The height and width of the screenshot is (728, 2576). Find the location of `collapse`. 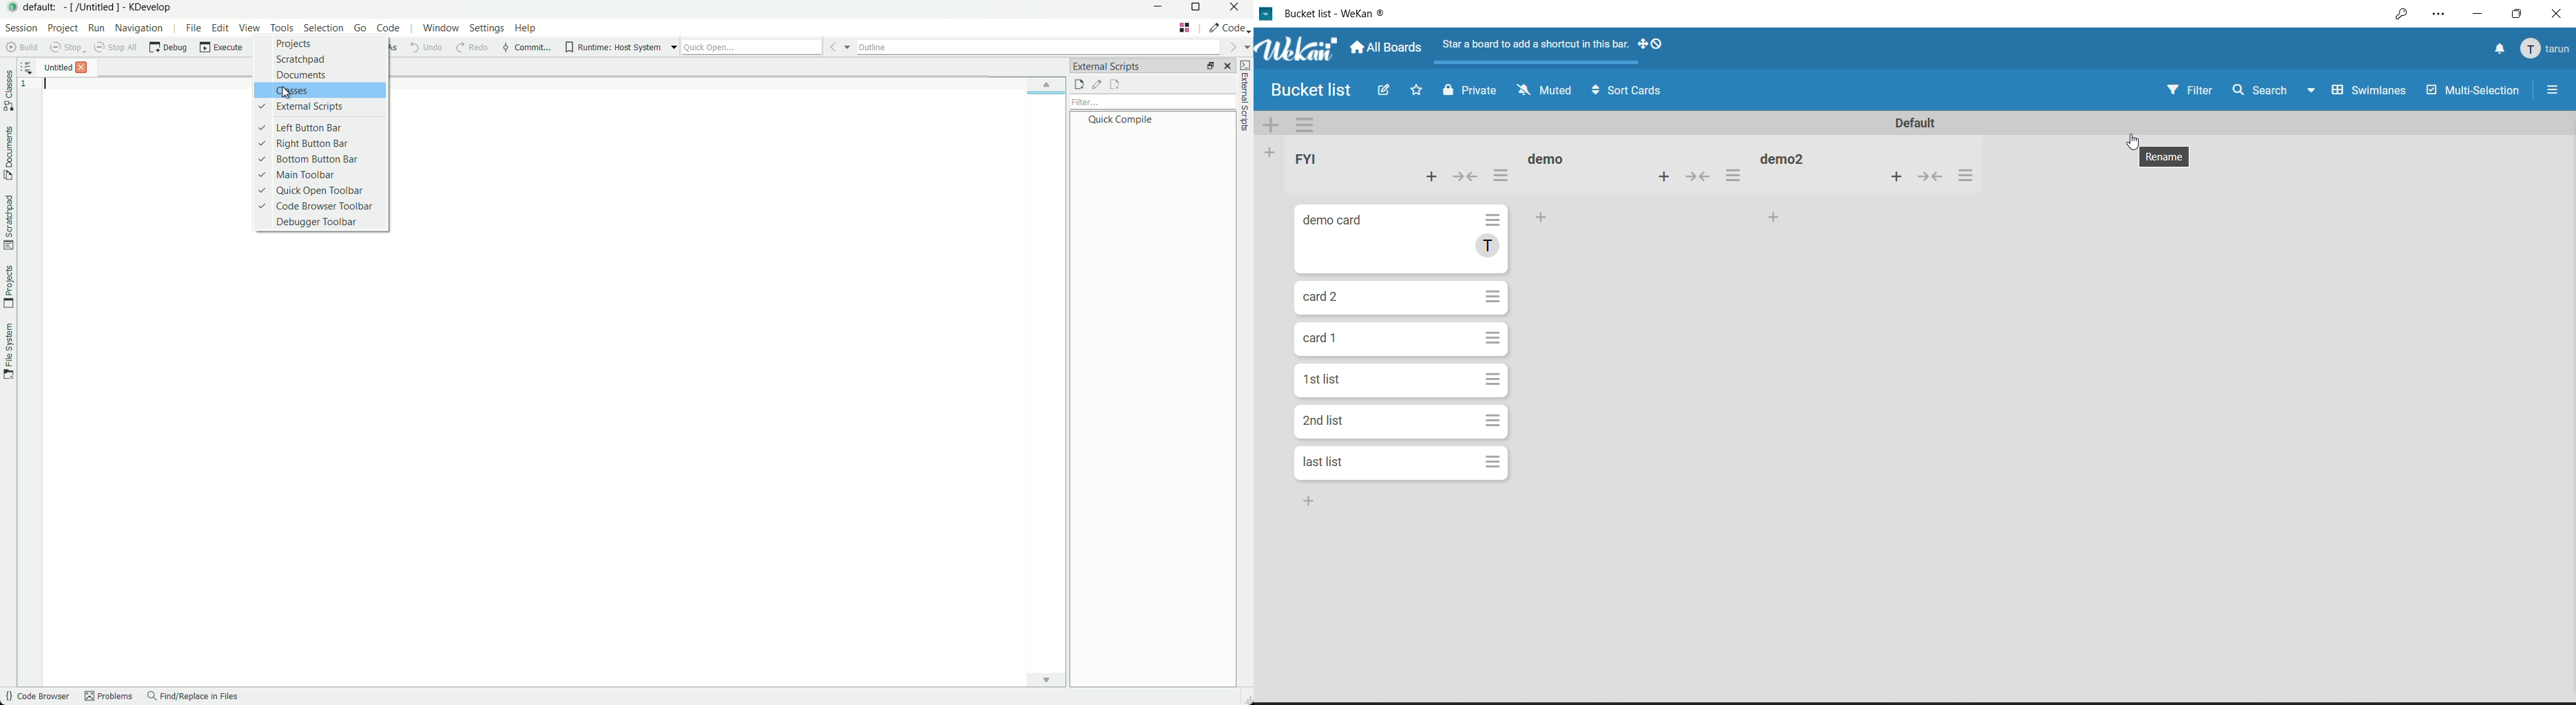

collapse is located at coordinates (1699, 176).